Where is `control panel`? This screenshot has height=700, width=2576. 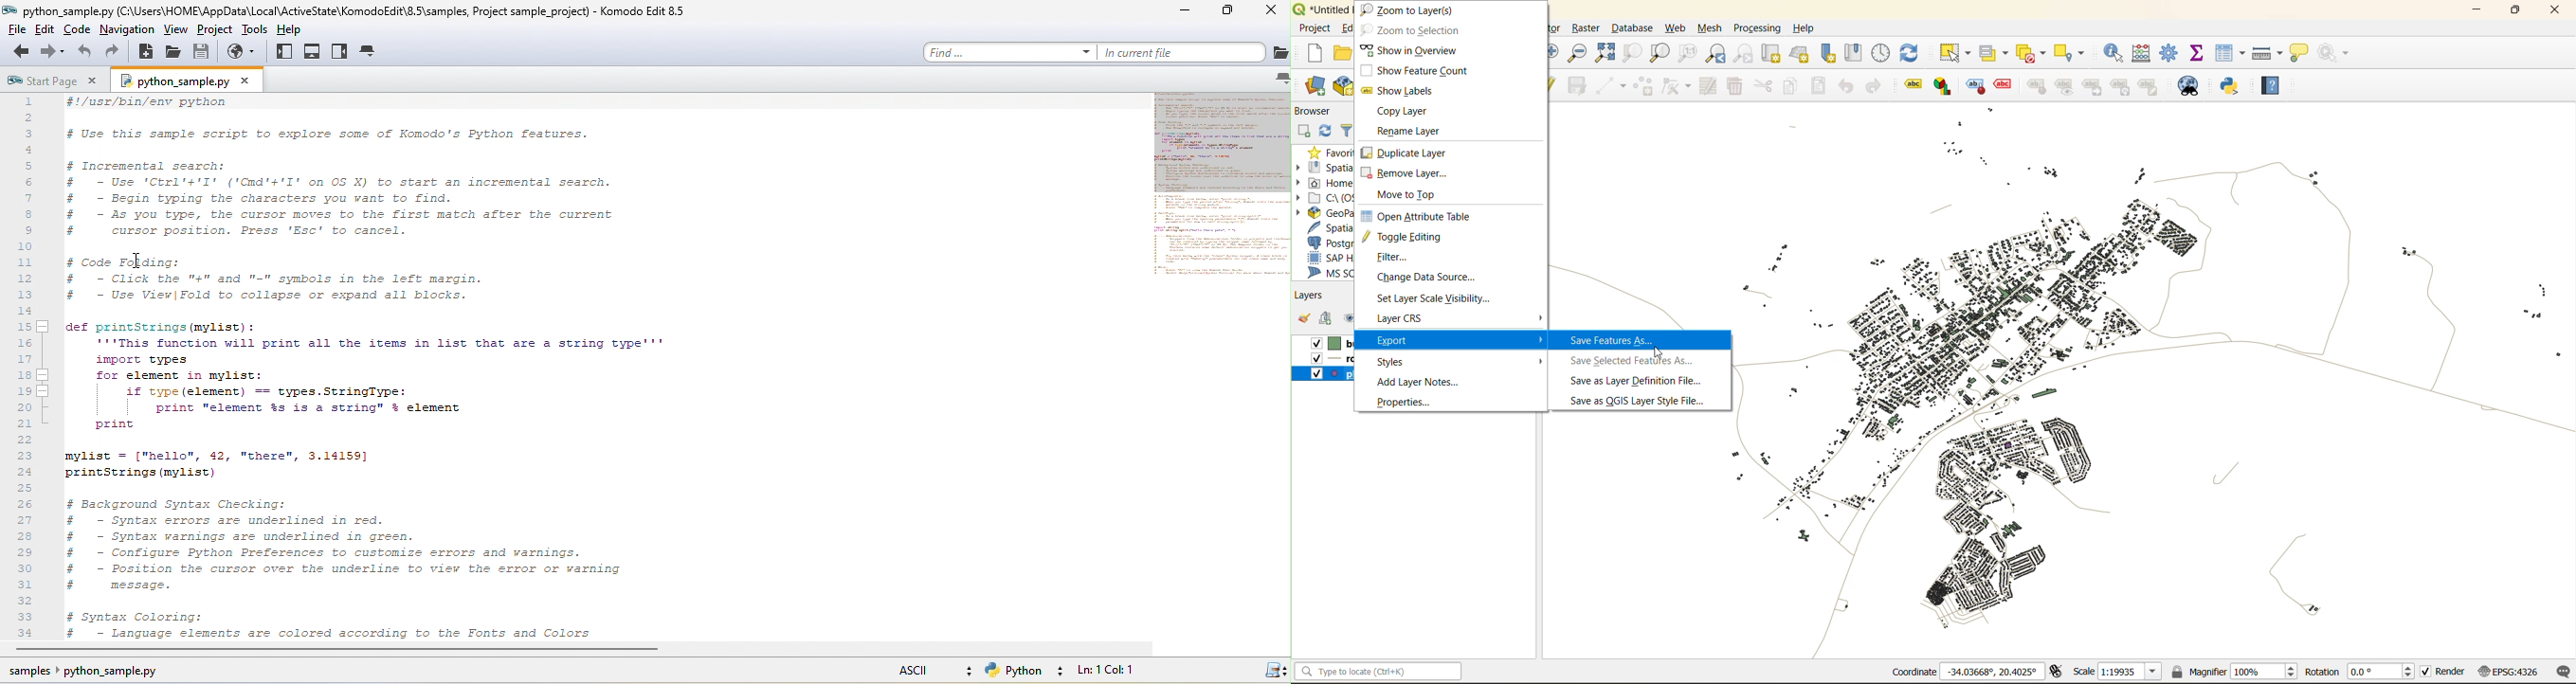 control panel is located at coordinates (1882, 52).